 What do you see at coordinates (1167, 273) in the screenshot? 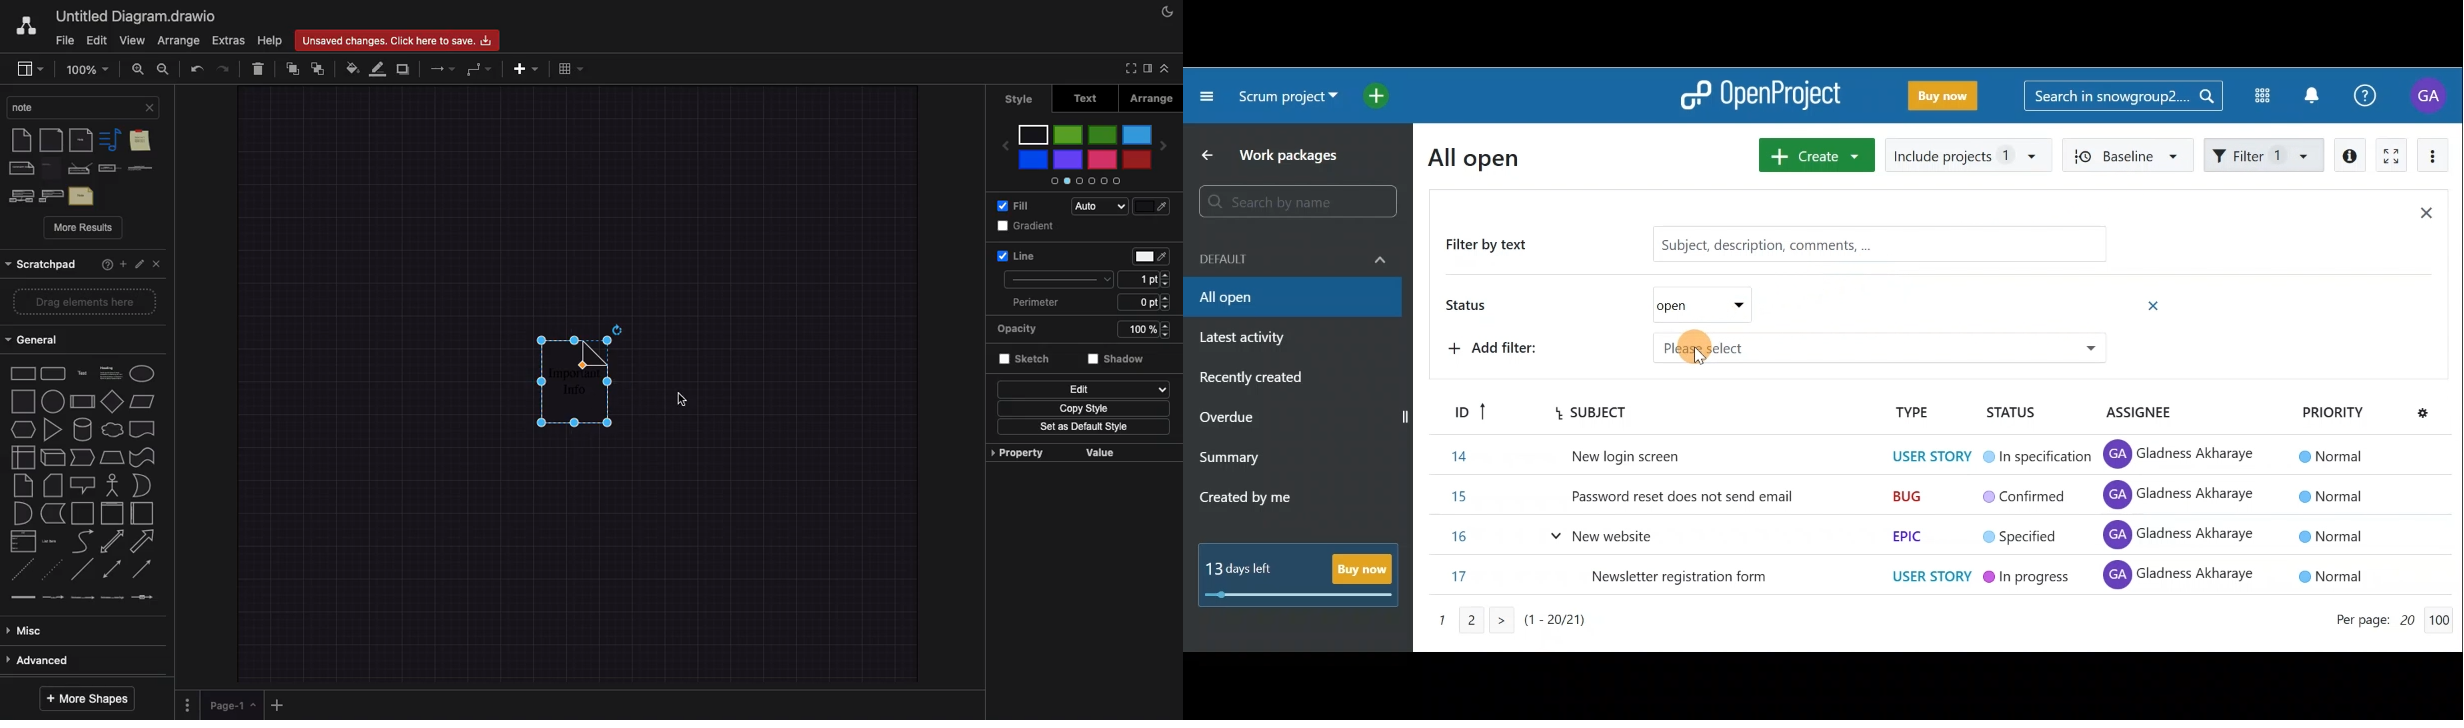
I see `increase line width` at bounding box center [1167, 273].